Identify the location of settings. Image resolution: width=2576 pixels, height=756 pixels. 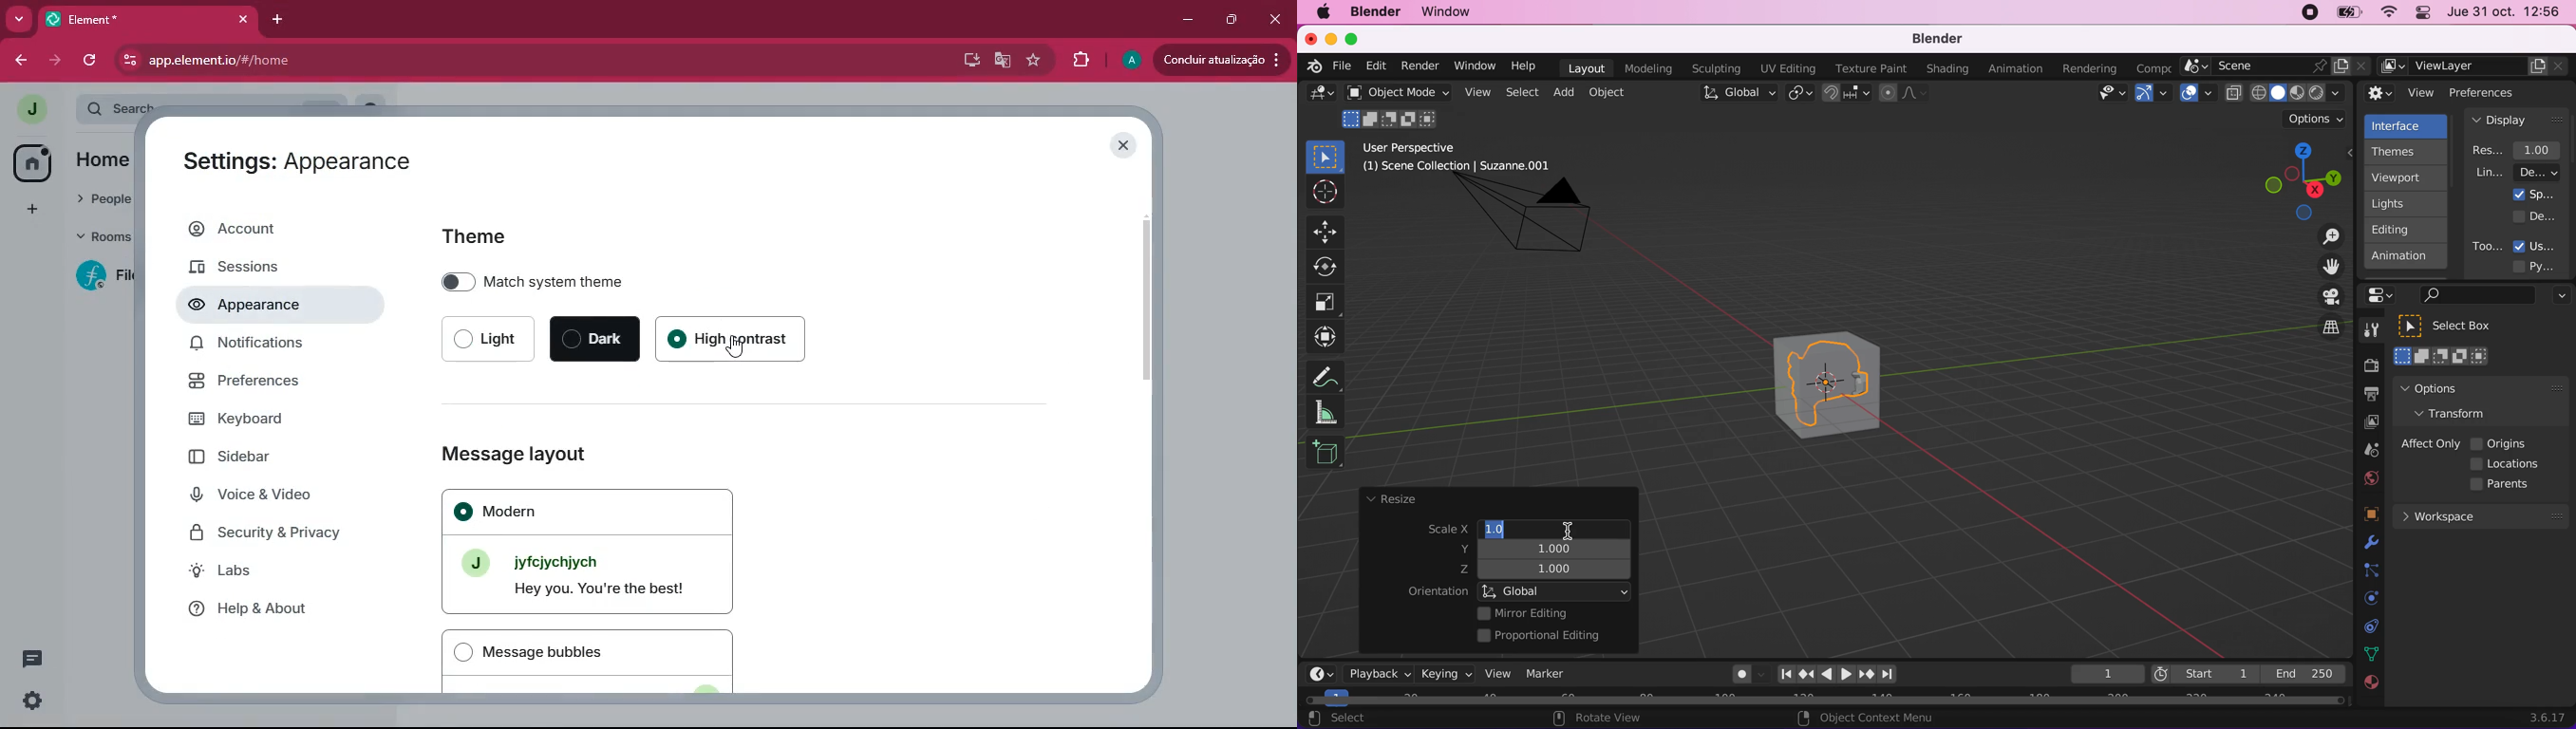
(33, 701).